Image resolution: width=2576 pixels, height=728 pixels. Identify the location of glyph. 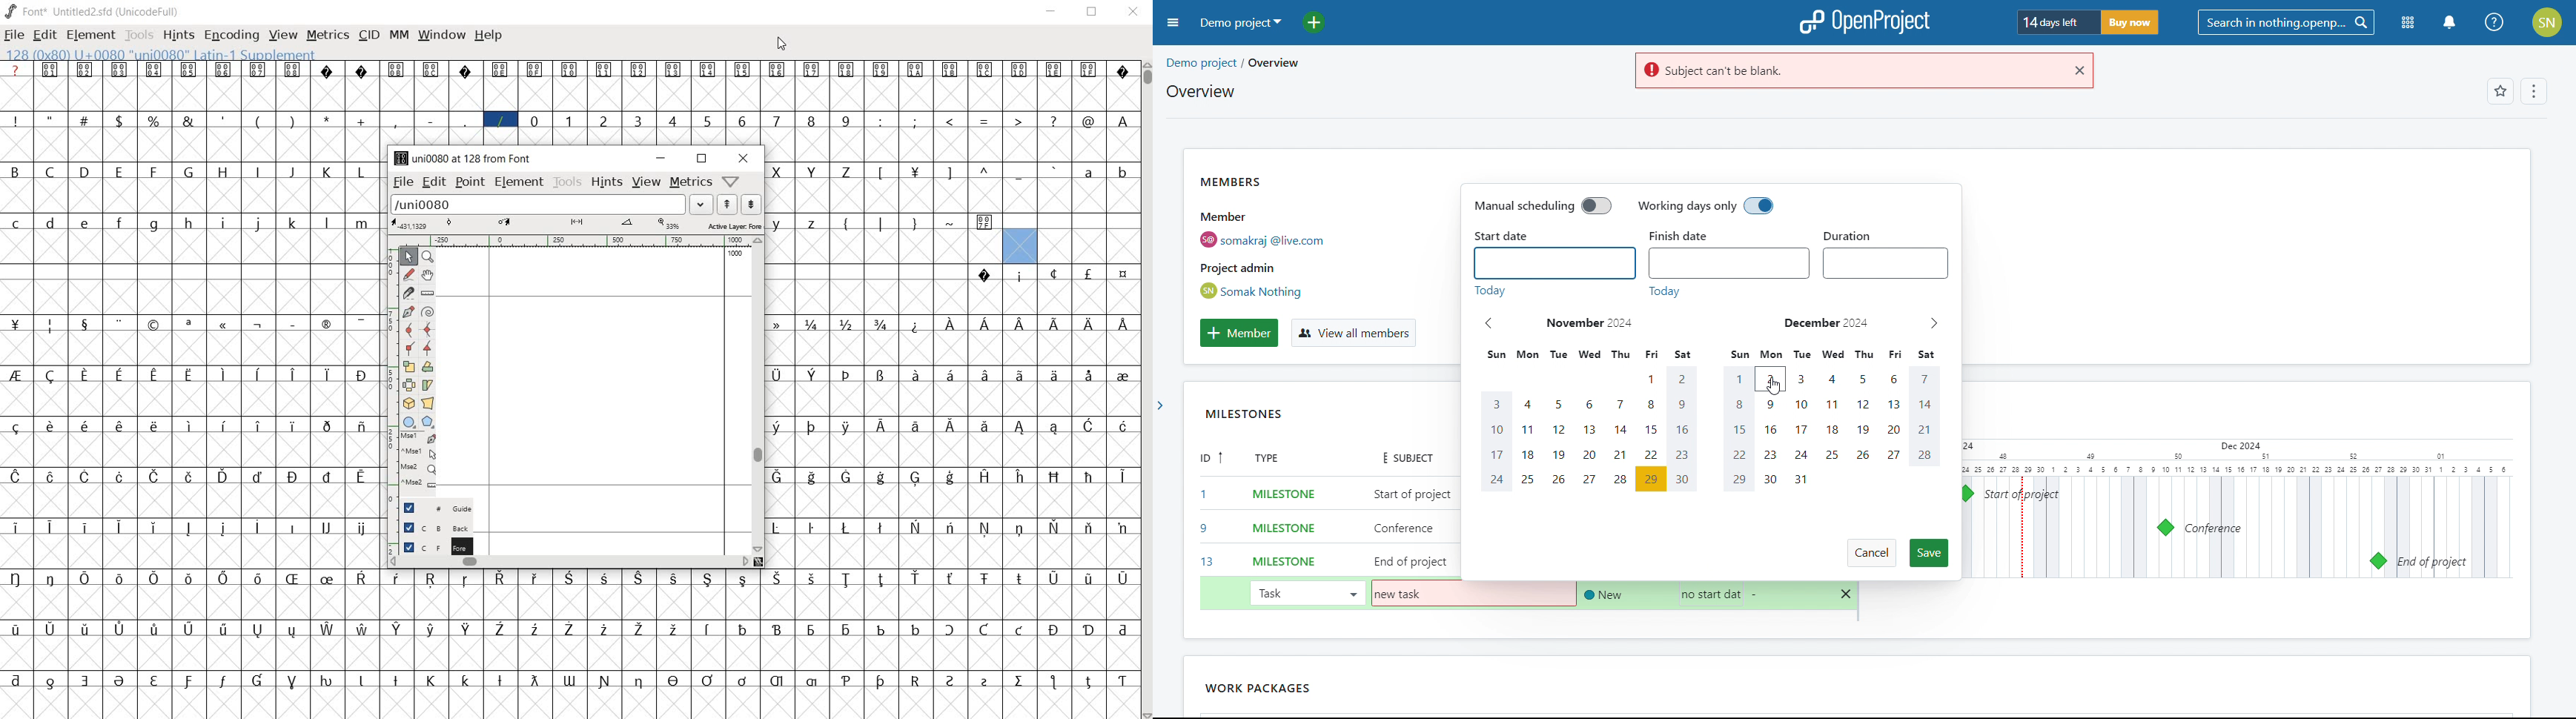
(258, 578).